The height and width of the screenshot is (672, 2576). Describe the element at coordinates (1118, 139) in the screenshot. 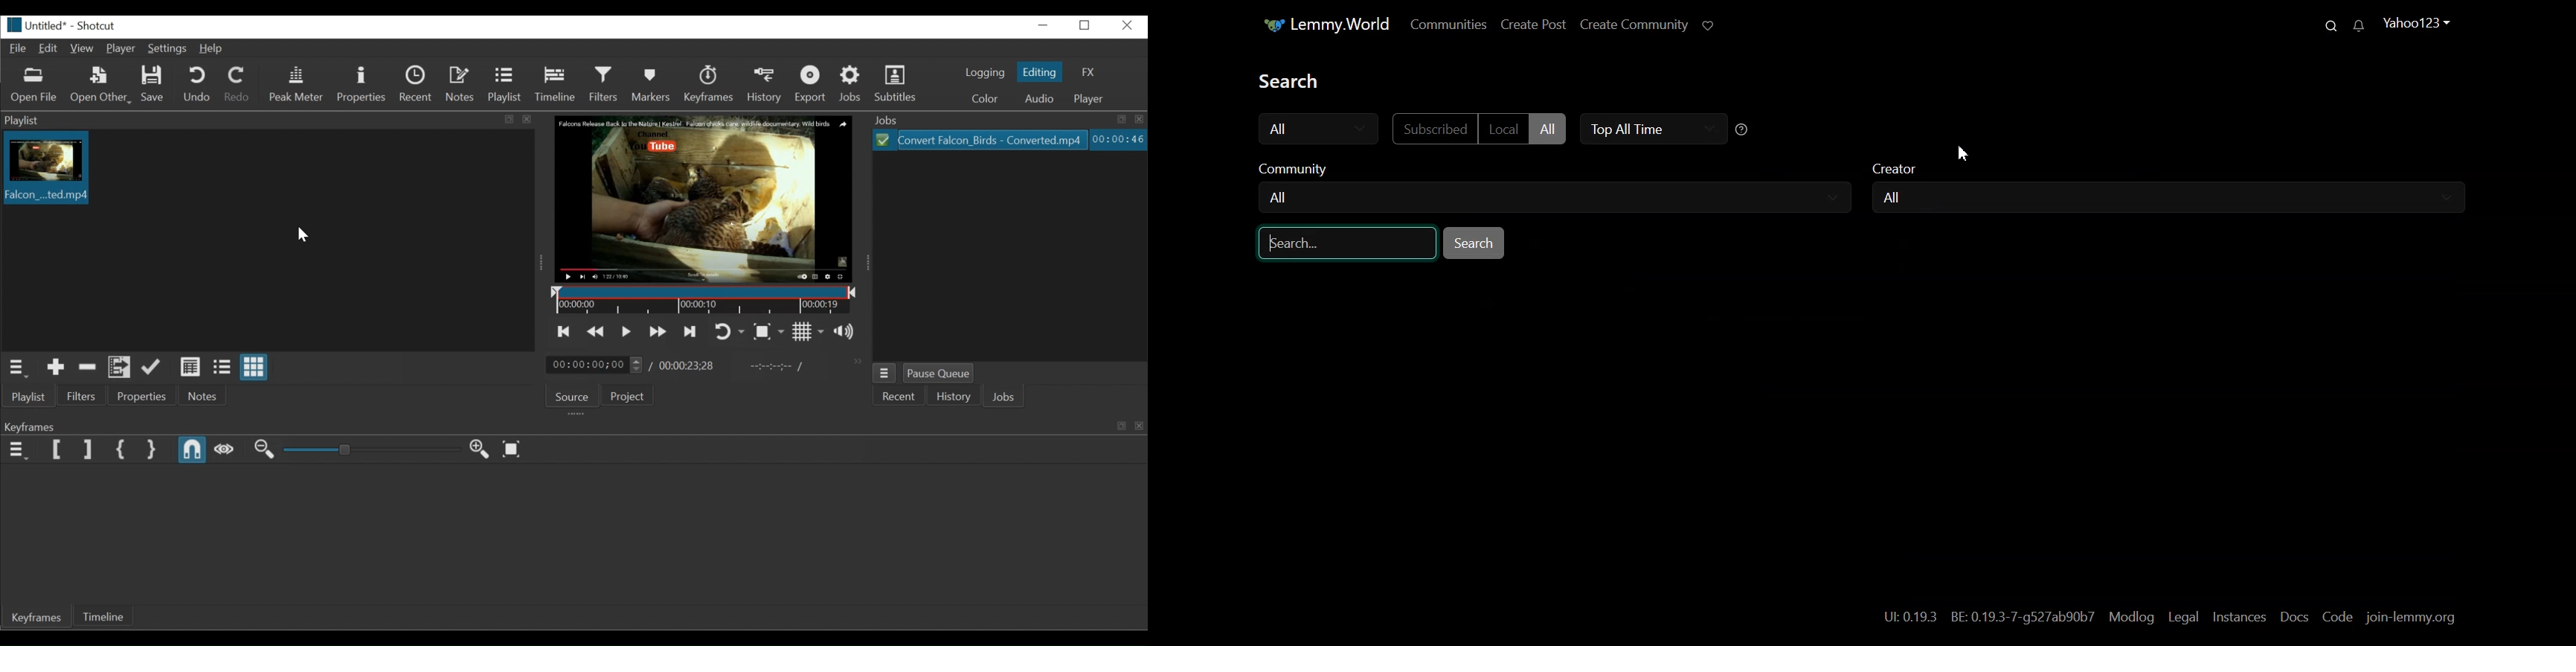

I see `Elapsed: Hours: Minutes: Seconds` at that location.